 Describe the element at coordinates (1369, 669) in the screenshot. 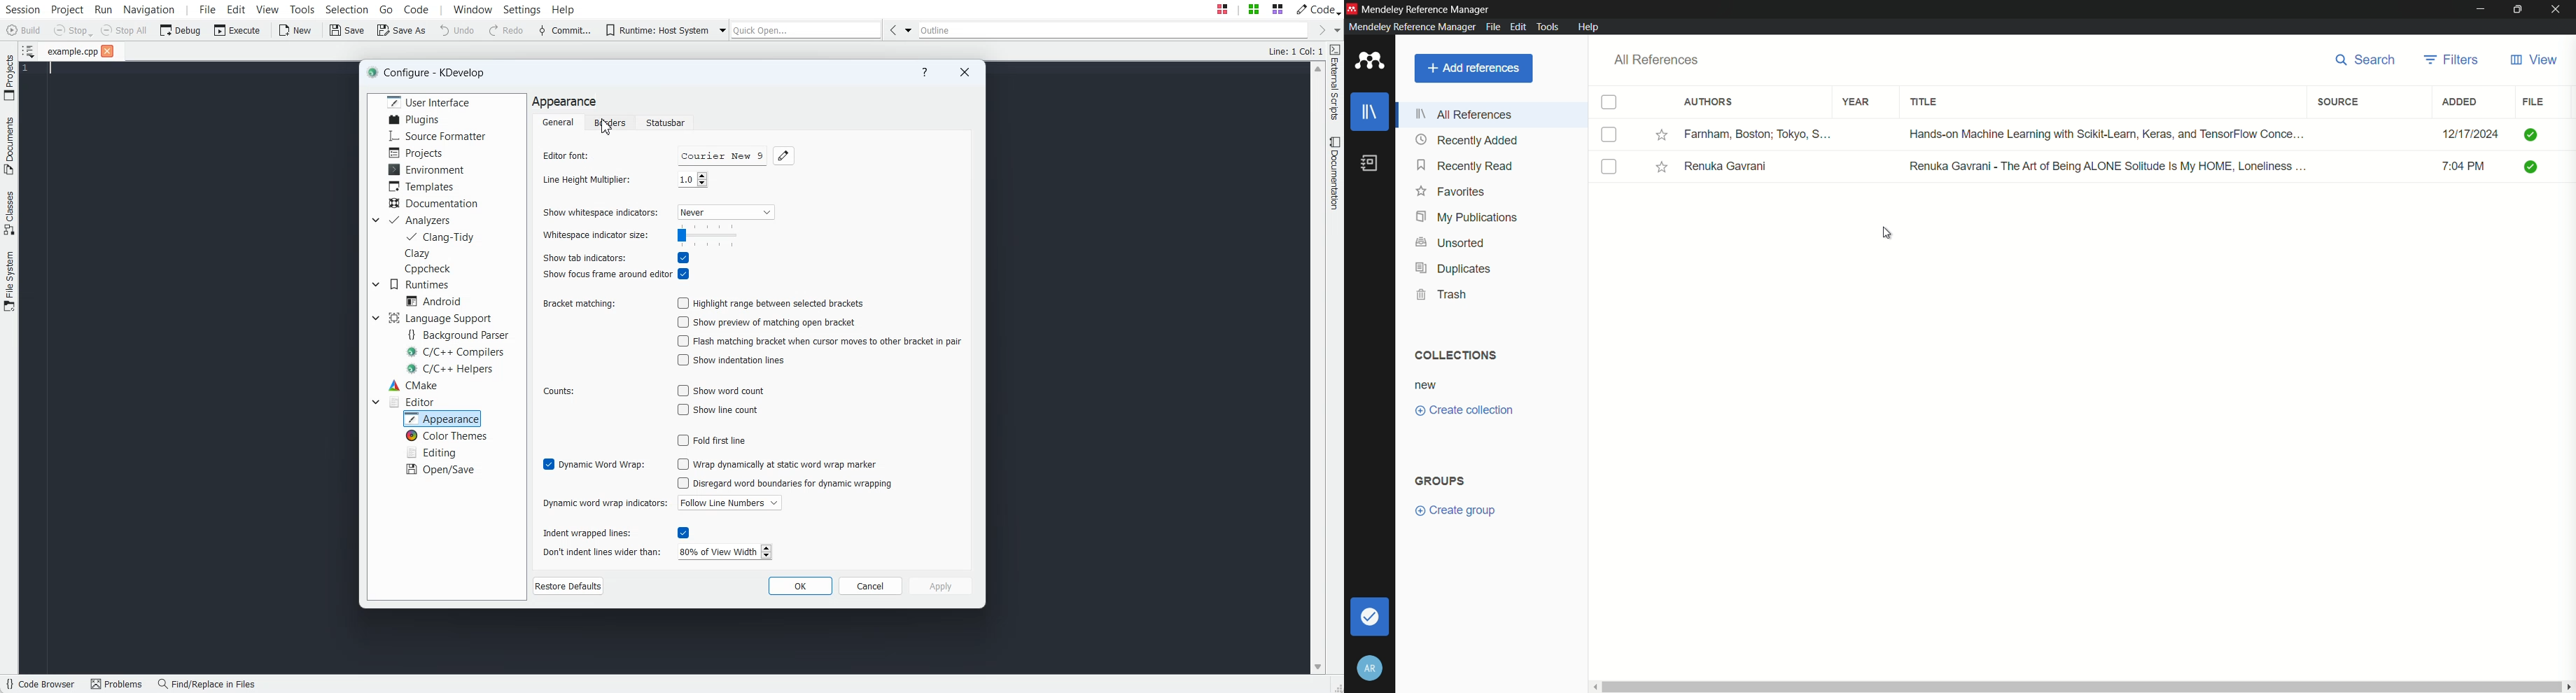

I see `account and settings` at that location.